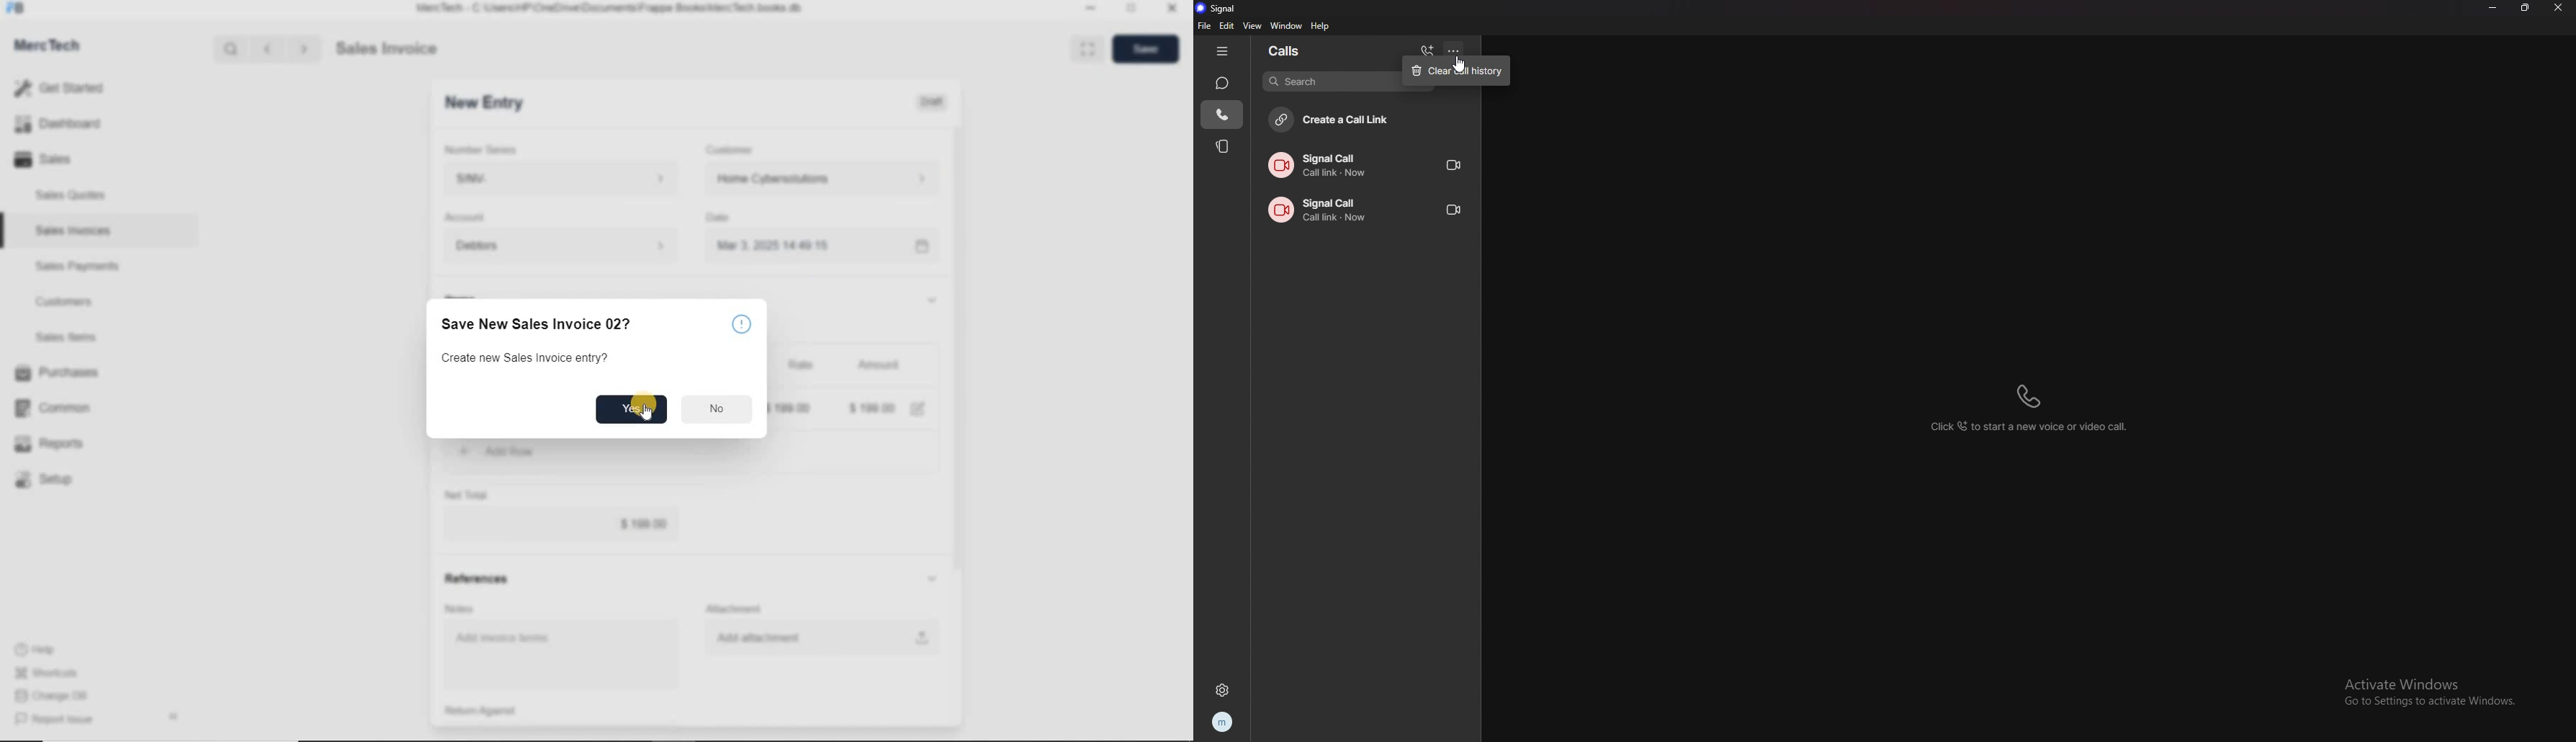 The image size is (2576, 756). What do you see at coordinates (873, 407) in the screenshot?
I see `amount: $0.00` at bounding box center [873, 407].